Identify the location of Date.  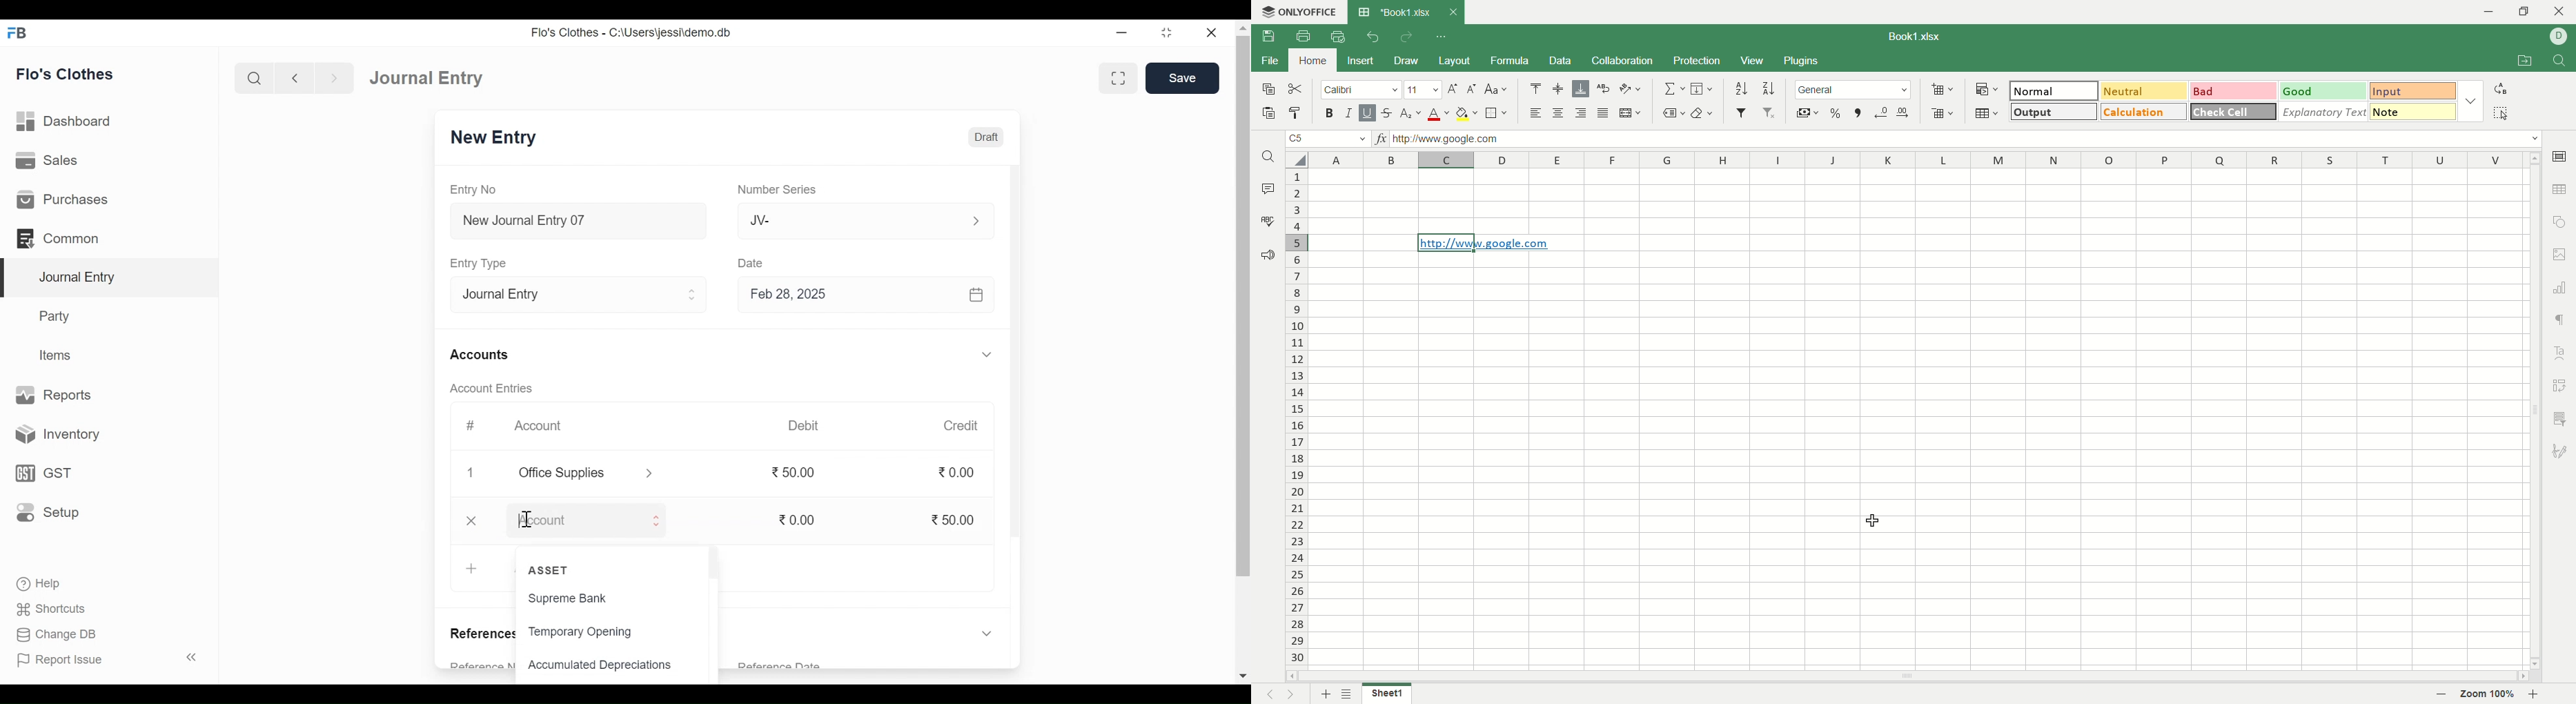
(752, 263).